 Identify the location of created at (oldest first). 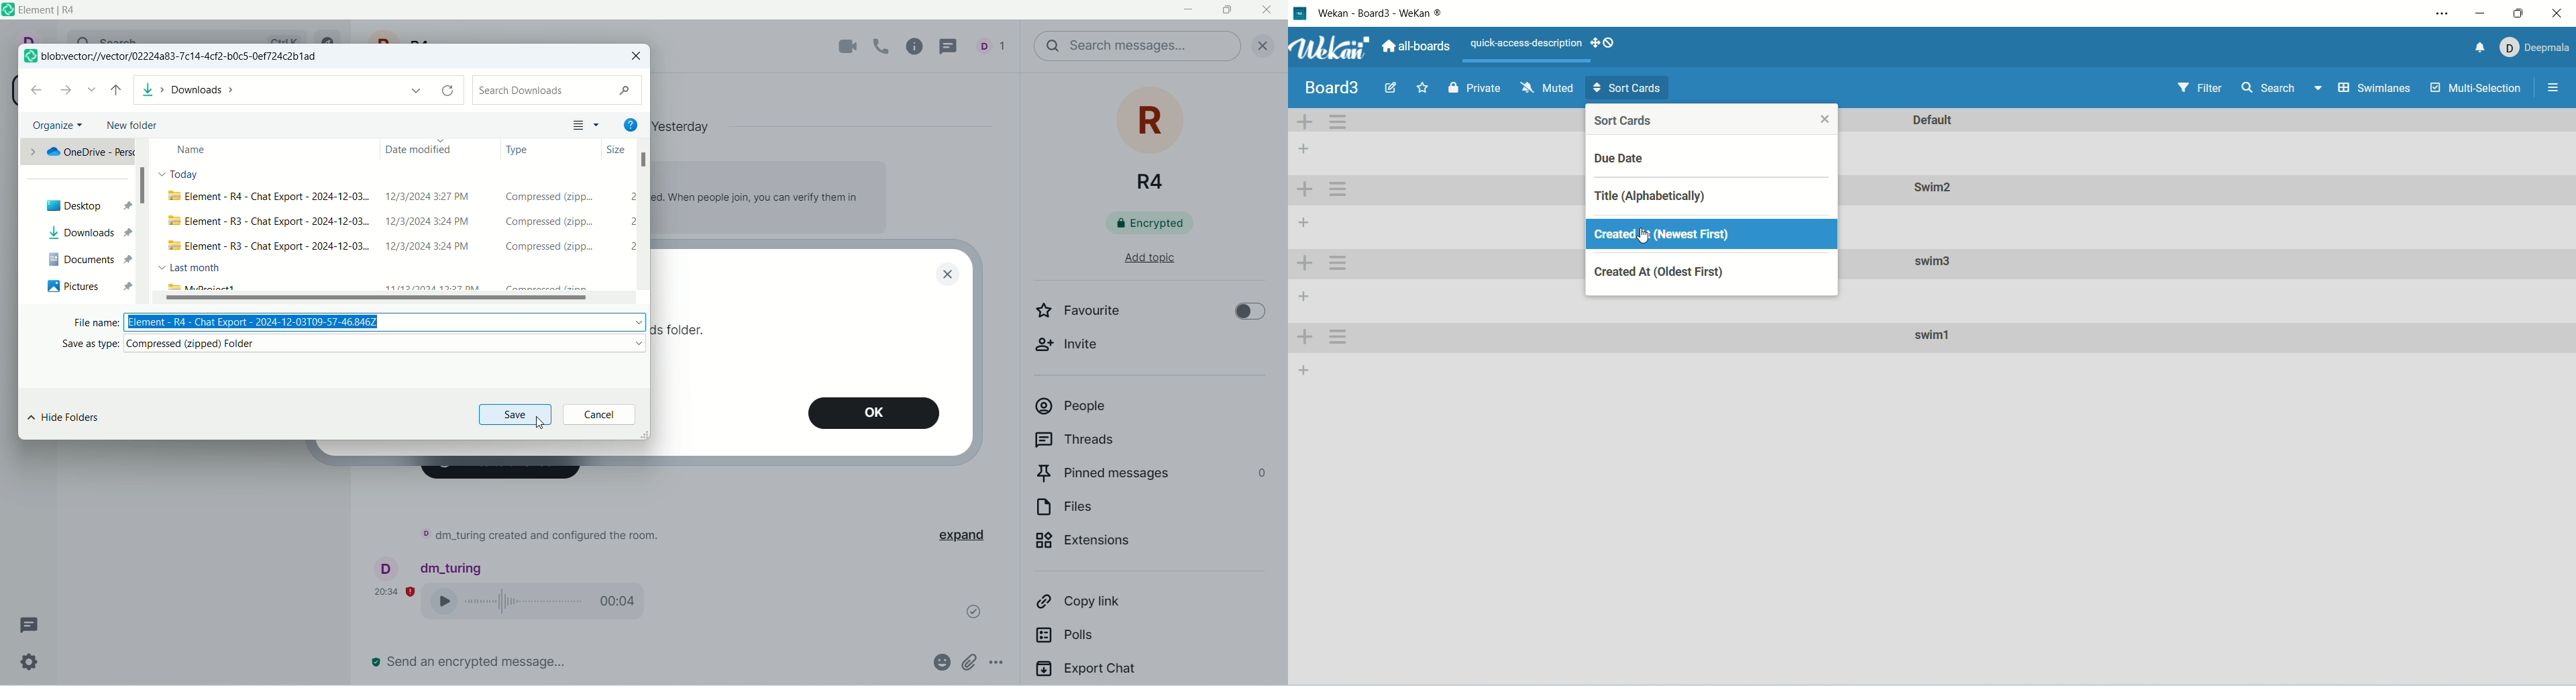
(1709, 275).